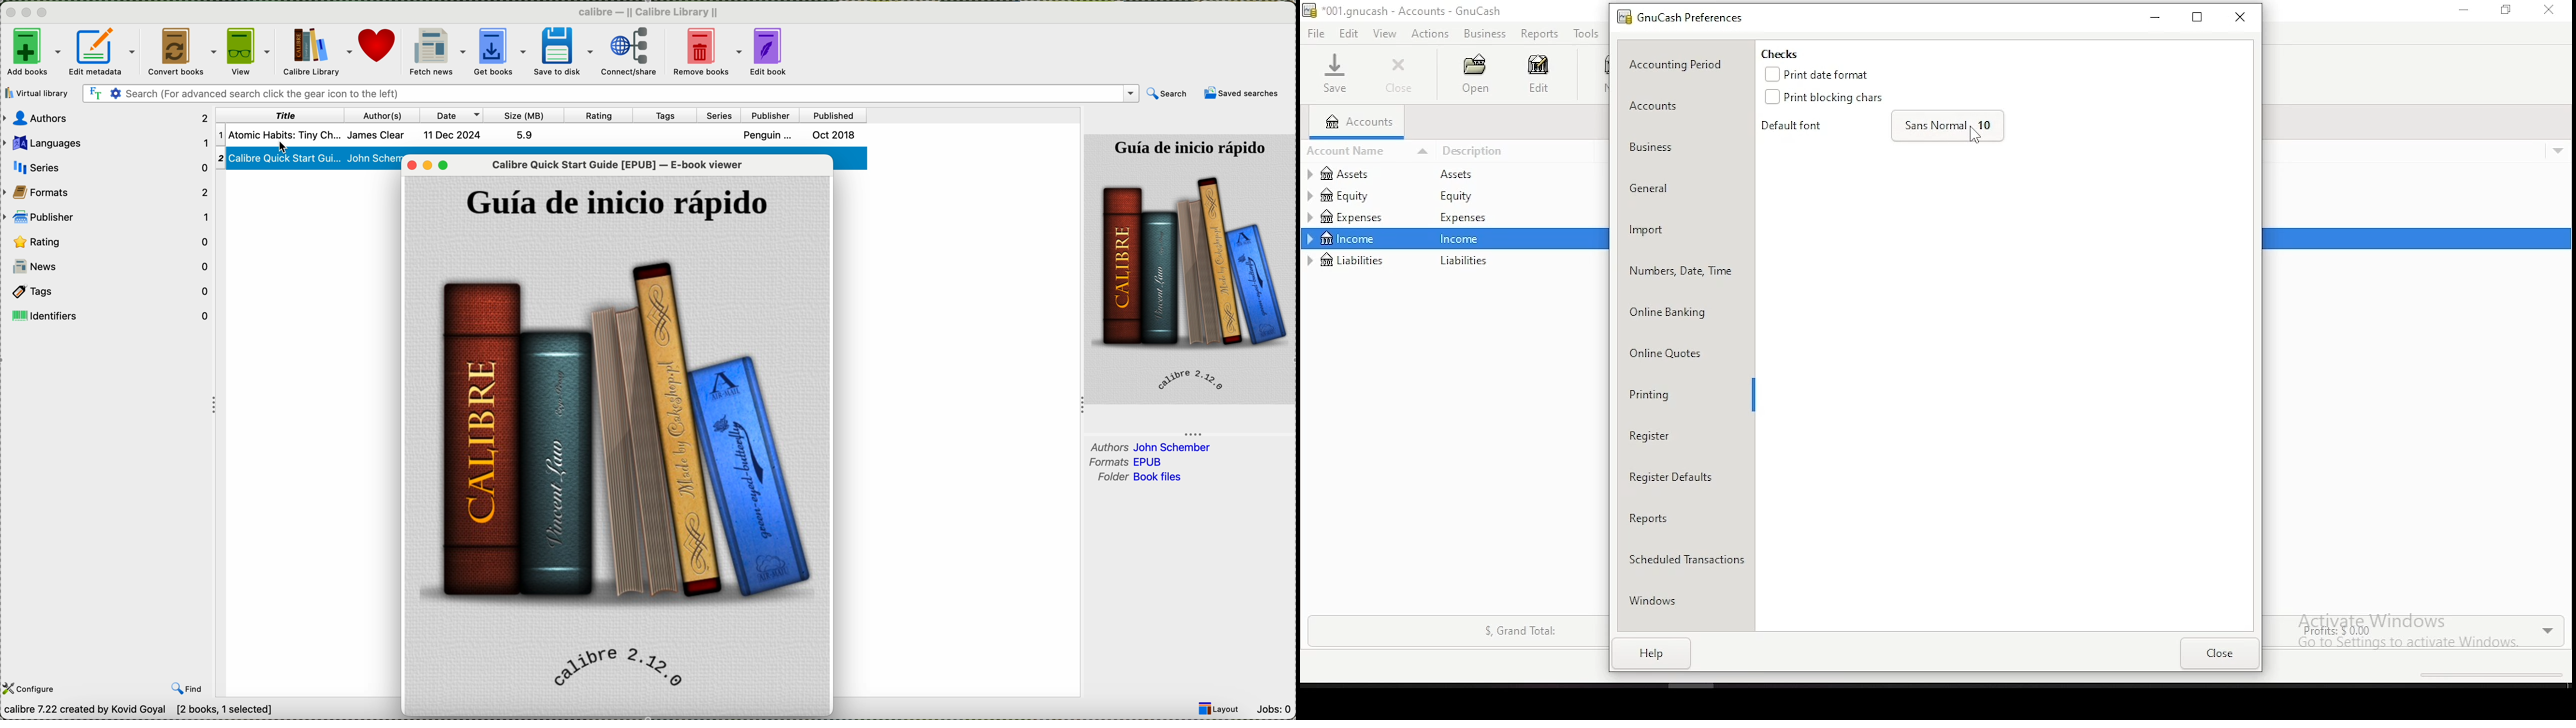 This screenshot has width=2576, height=728. Describe the element at coordinates (1538, 73) in the screenshot. I see `edit` at that location.